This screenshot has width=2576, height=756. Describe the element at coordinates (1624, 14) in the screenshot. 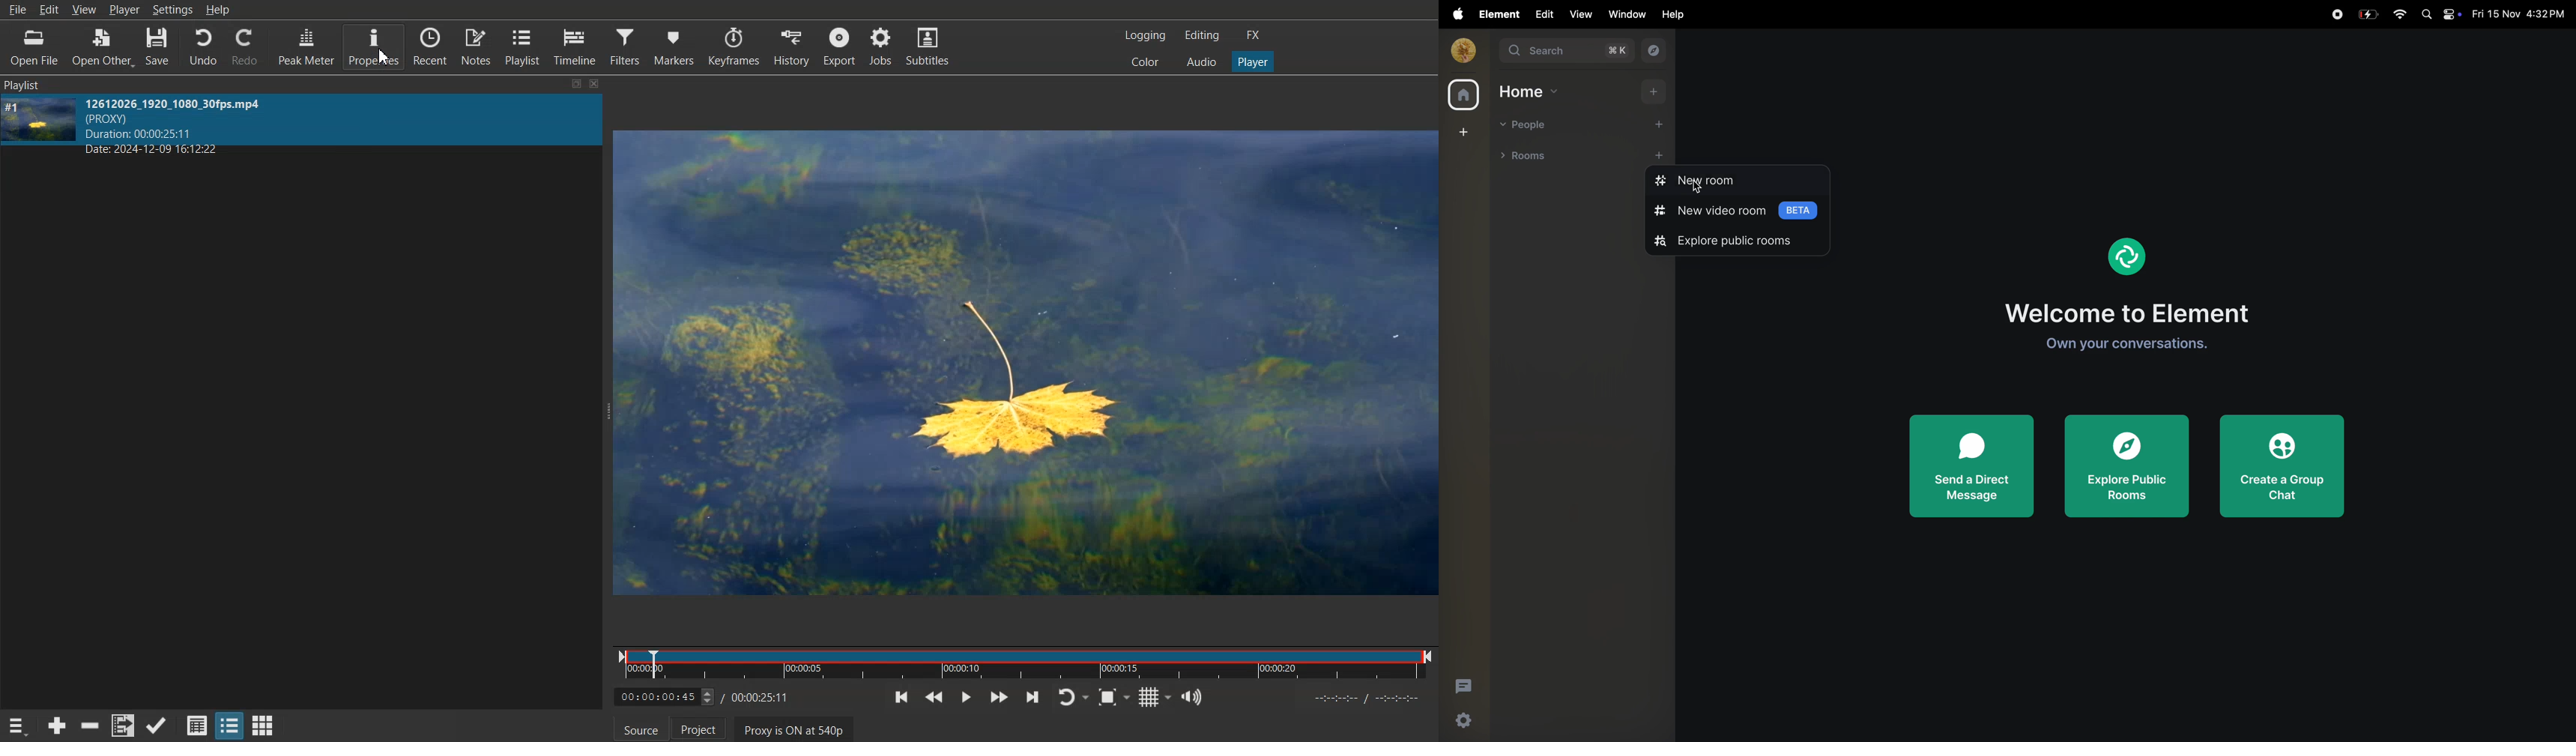

I see `window` at that location.